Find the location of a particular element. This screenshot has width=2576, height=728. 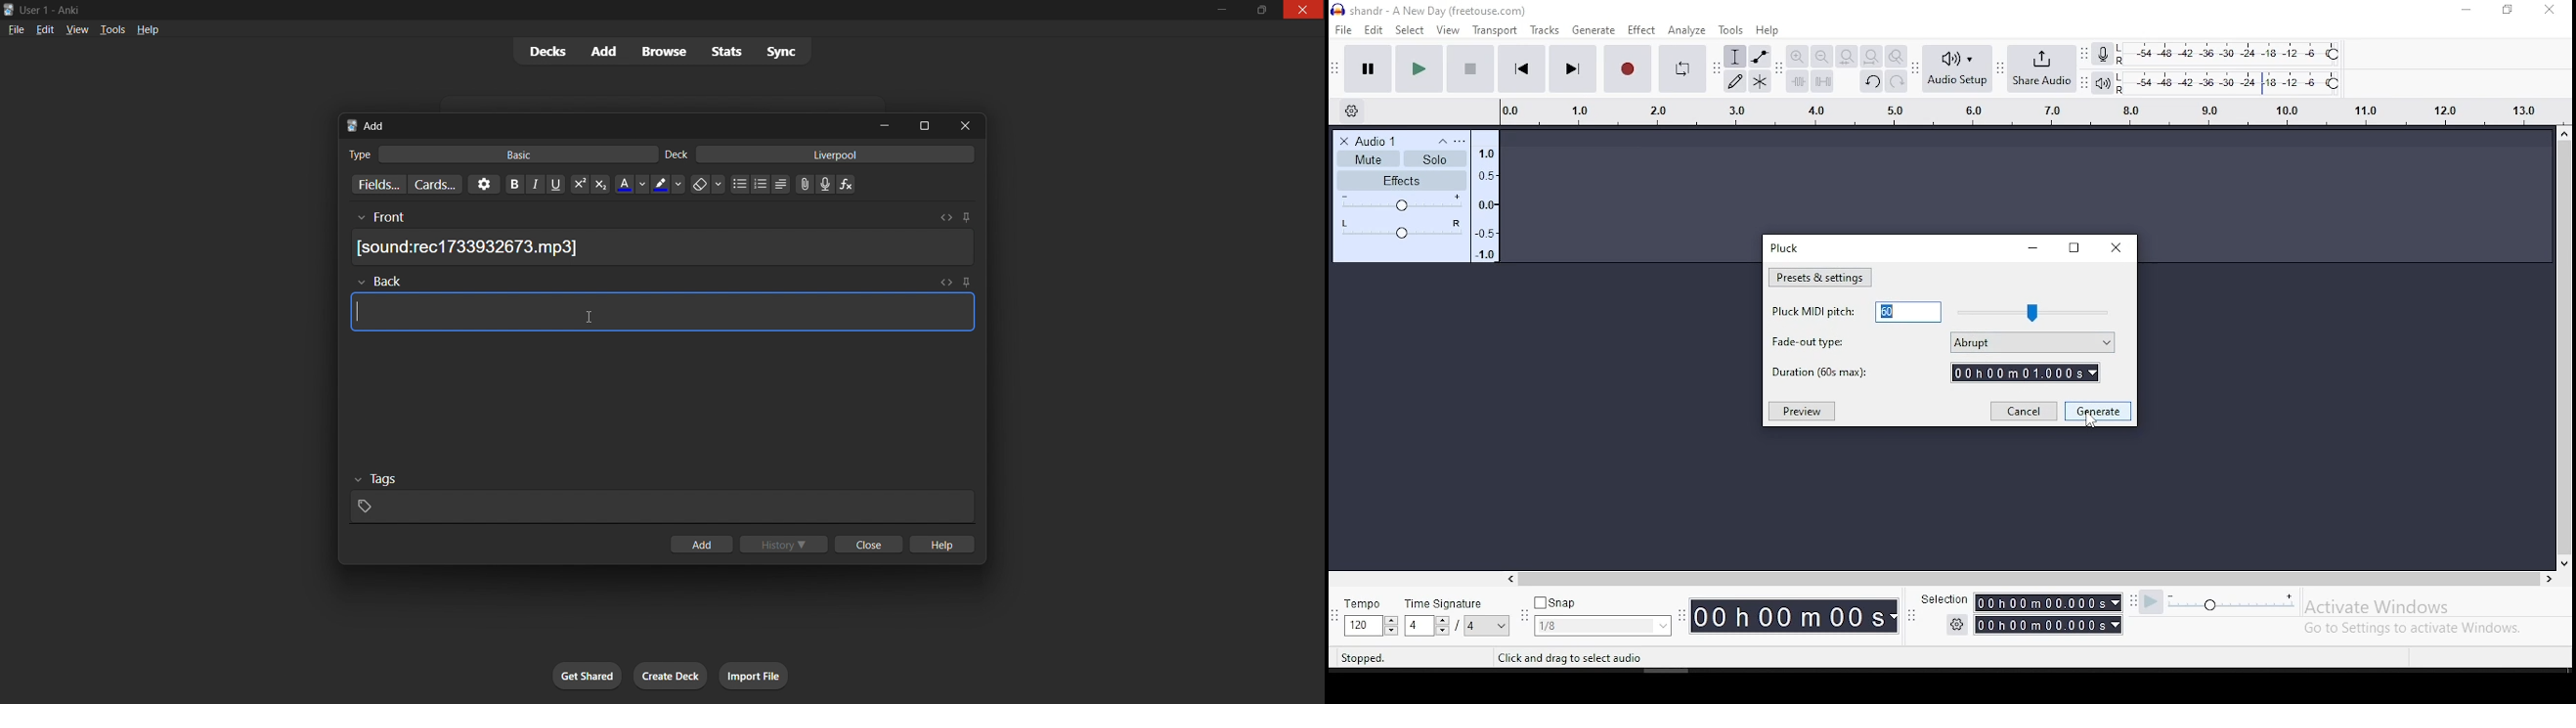

card back text field is located at coordinates (662, 314).